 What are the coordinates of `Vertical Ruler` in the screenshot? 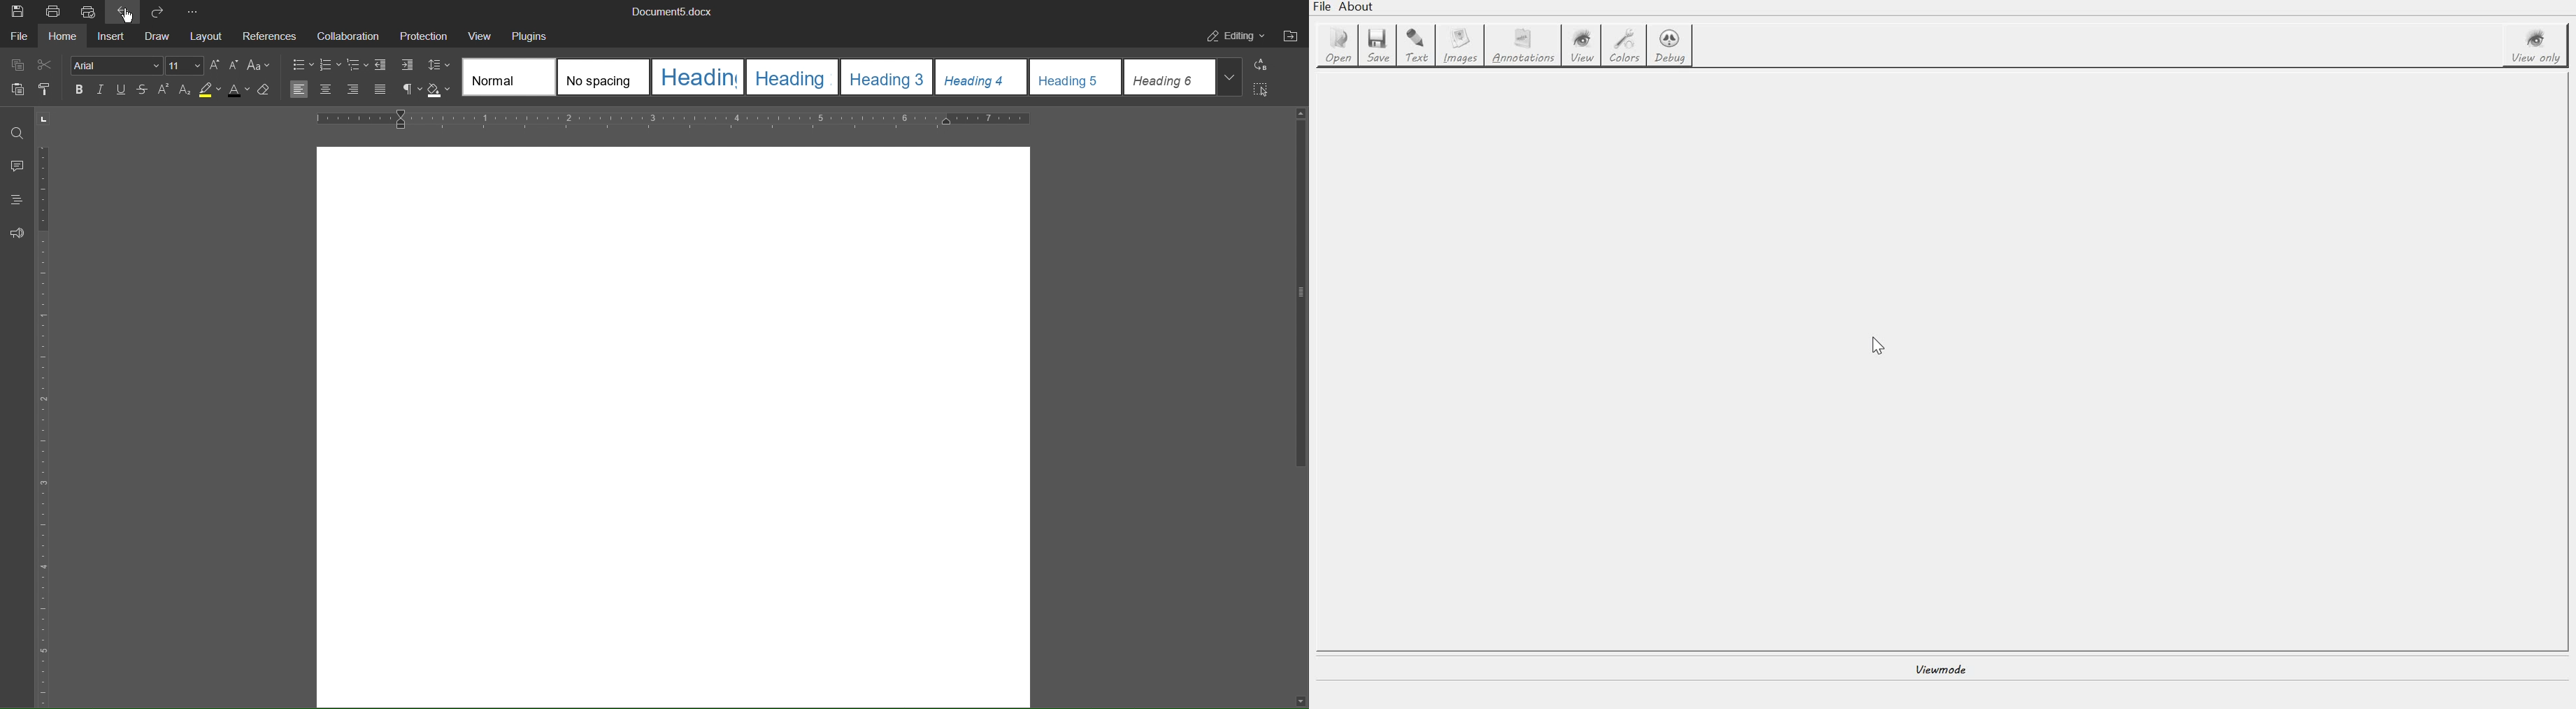 It's located at (45, 427).